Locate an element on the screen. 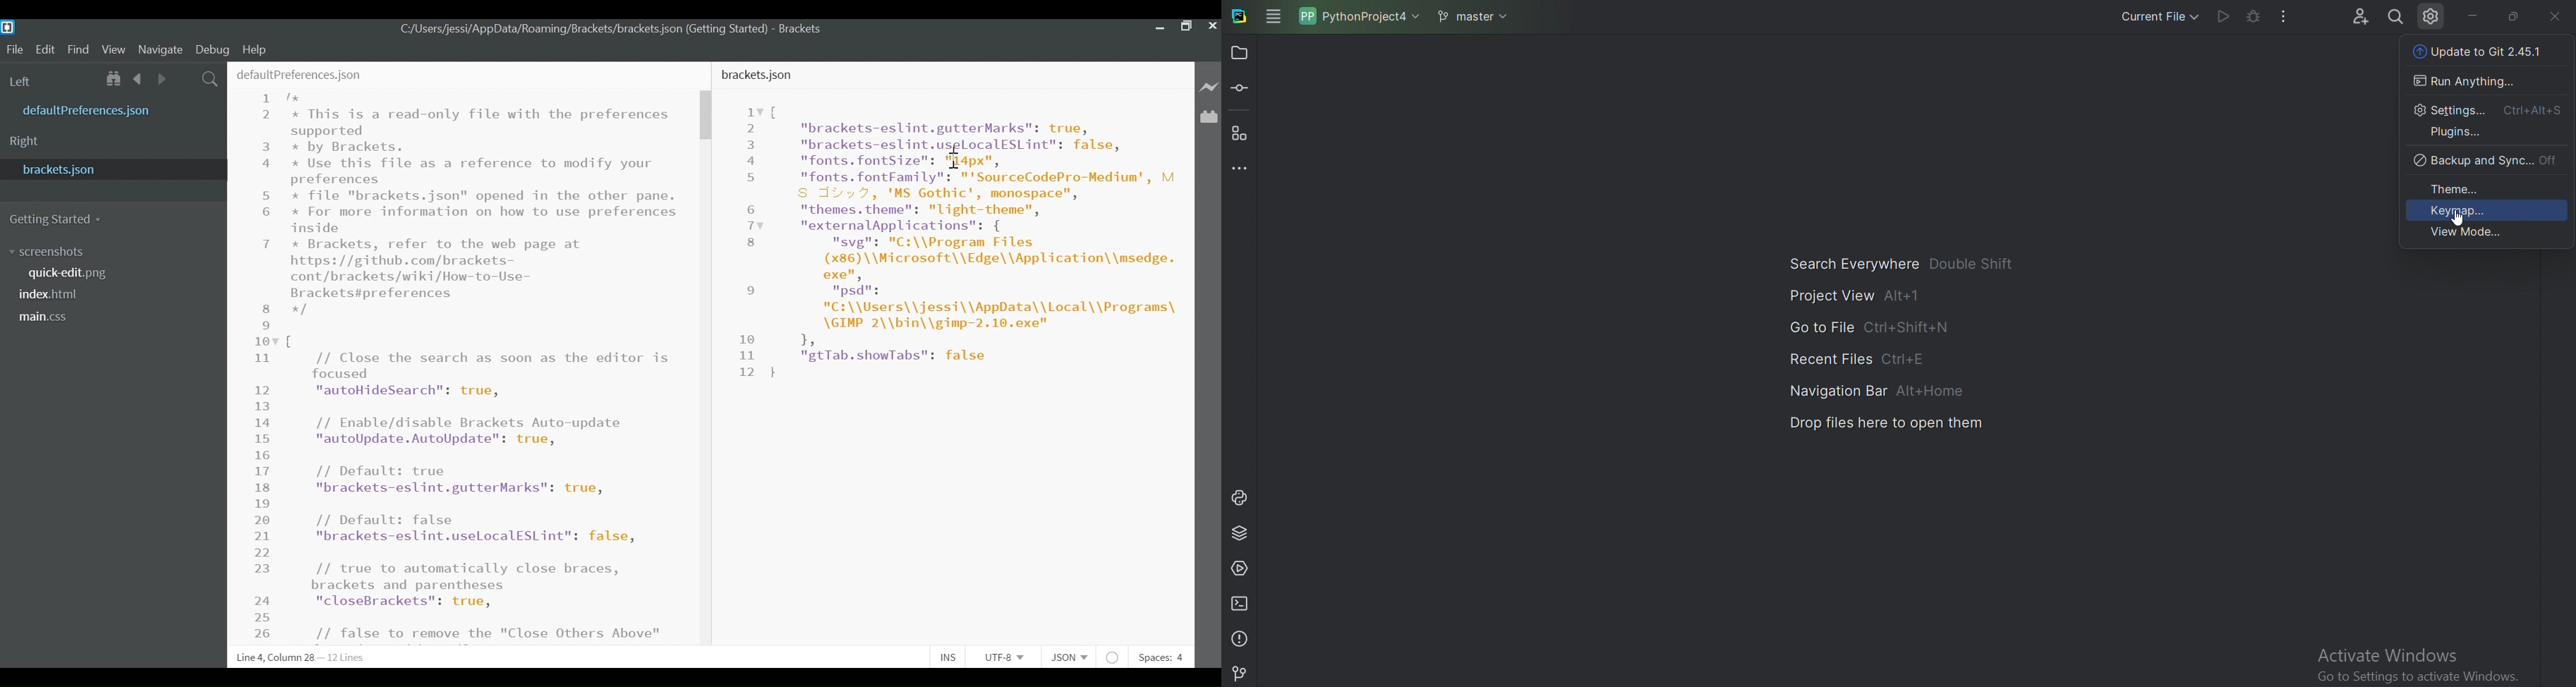 Image resolution: width=2576 pixels, height=700 pixels. Code Editor for Bracket software overview. is located at coordinates (979, 242).